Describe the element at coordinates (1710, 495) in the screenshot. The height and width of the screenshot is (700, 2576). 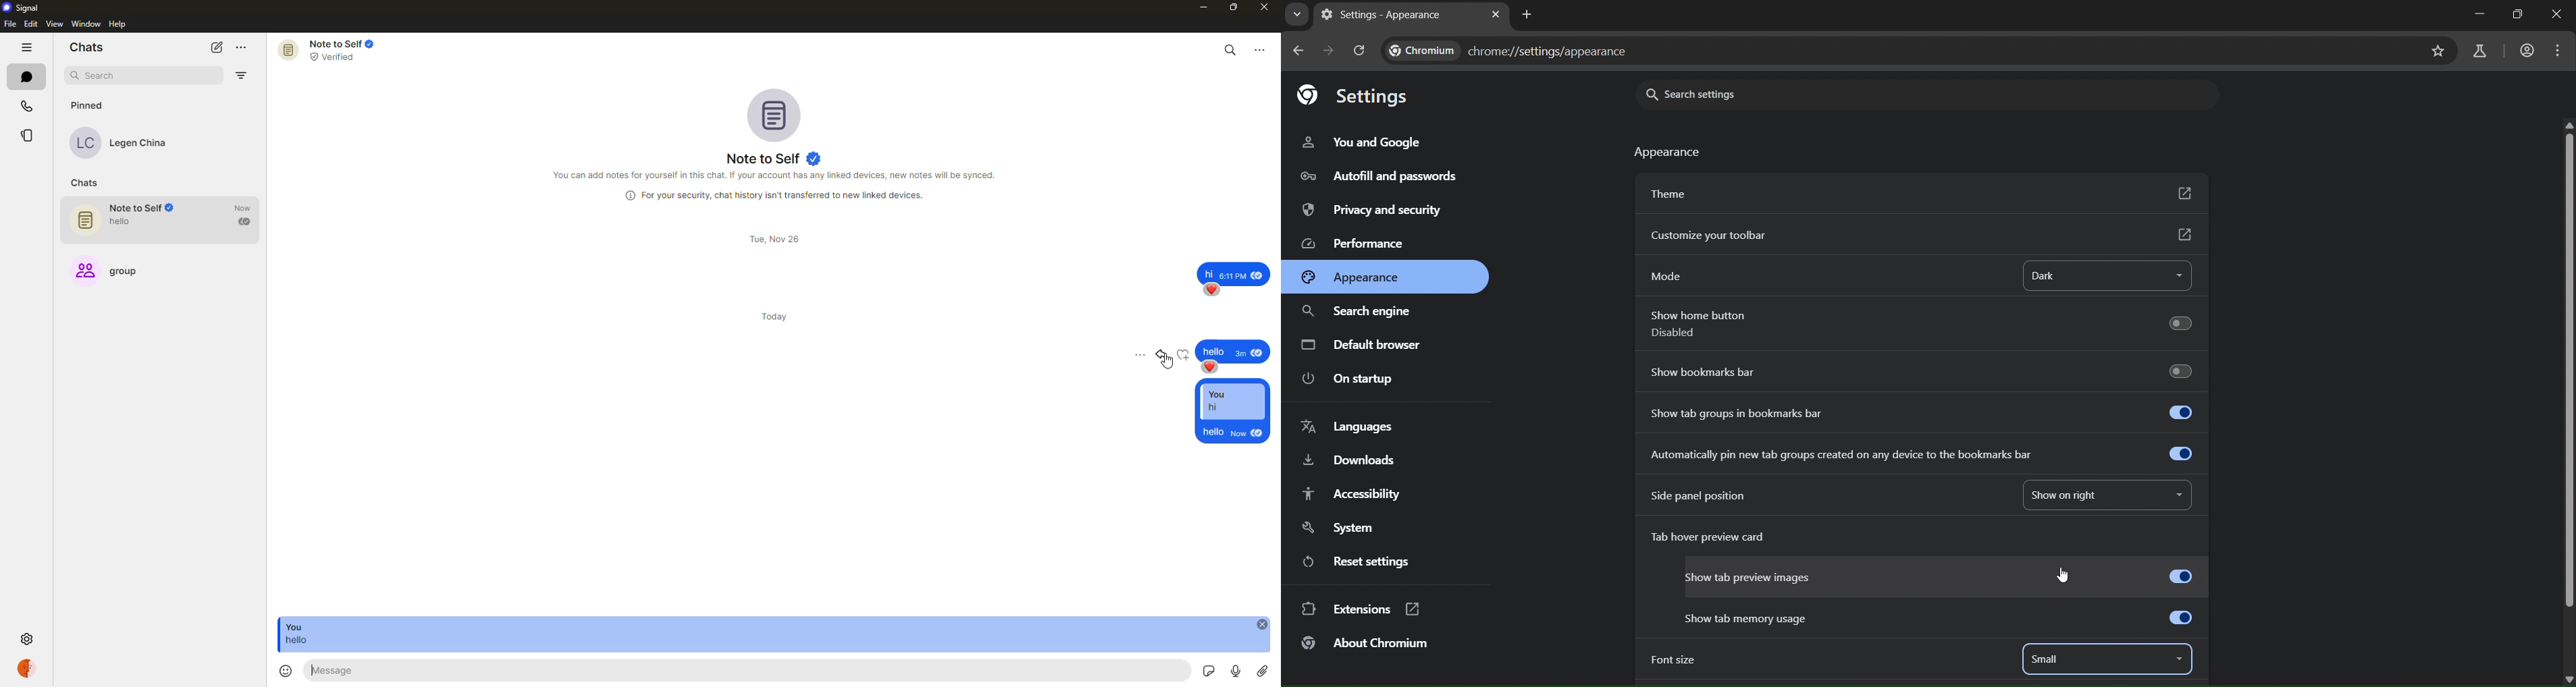
I see `side panel position` at that location.